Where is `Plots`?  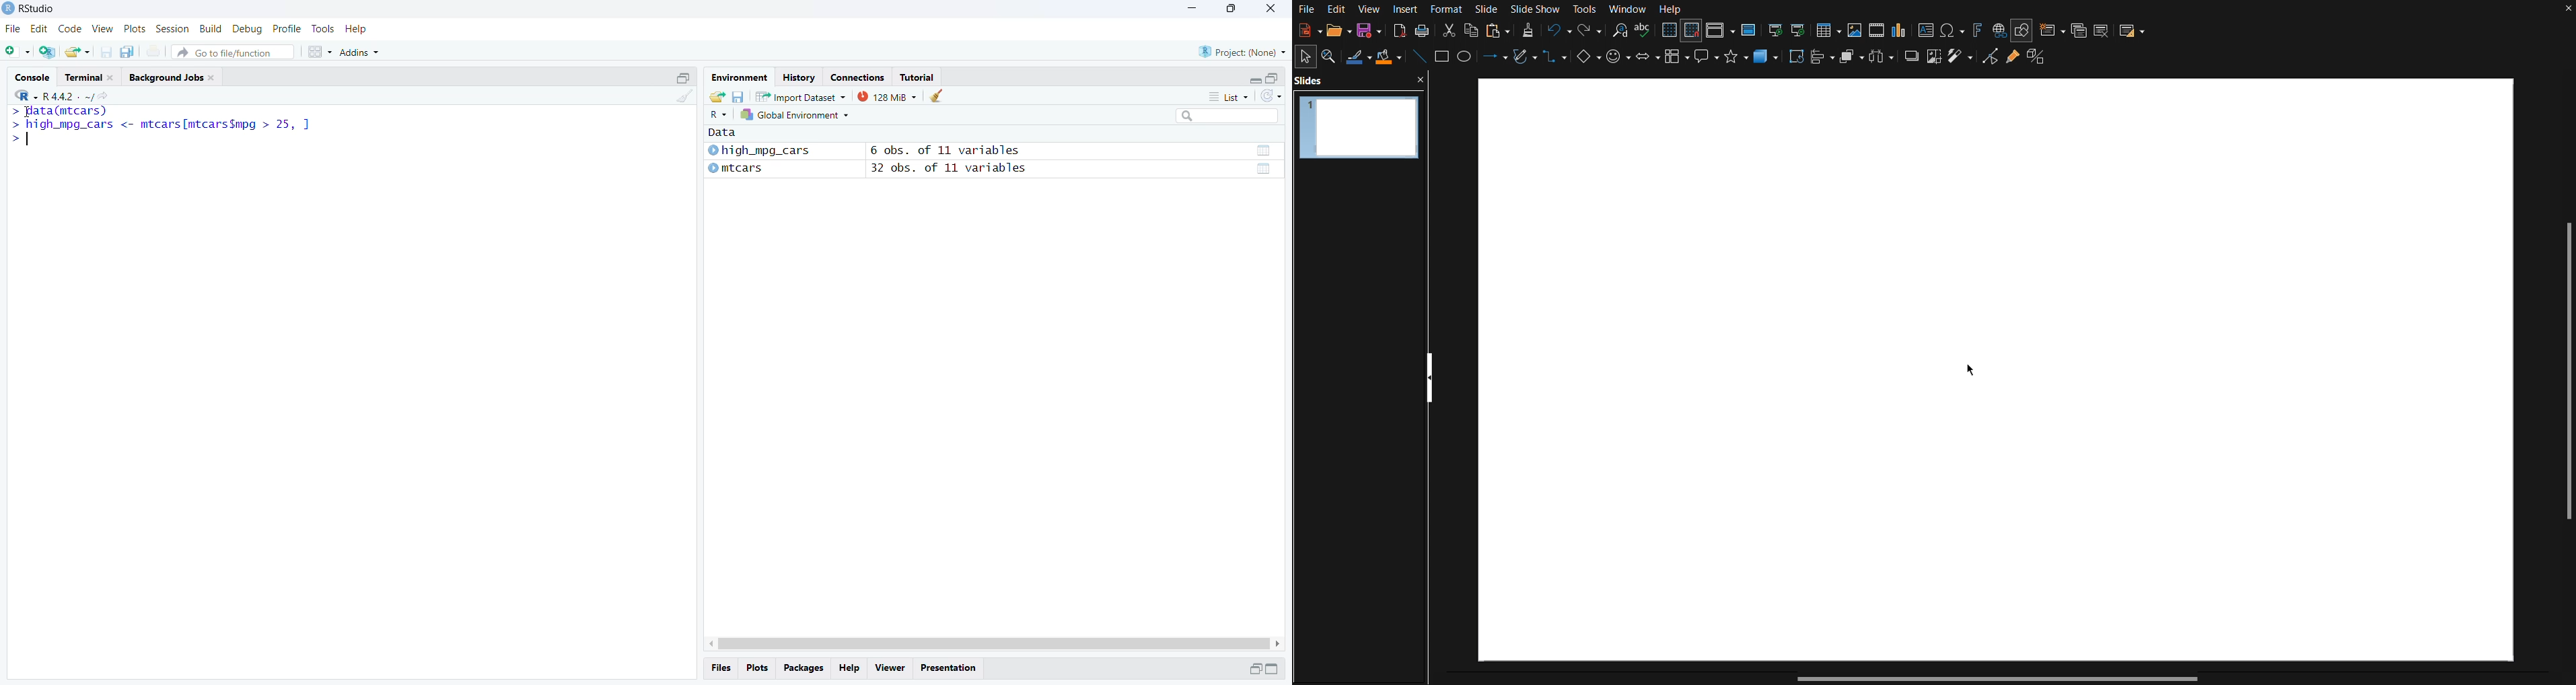
Plots is located at coordinates (756, 668).